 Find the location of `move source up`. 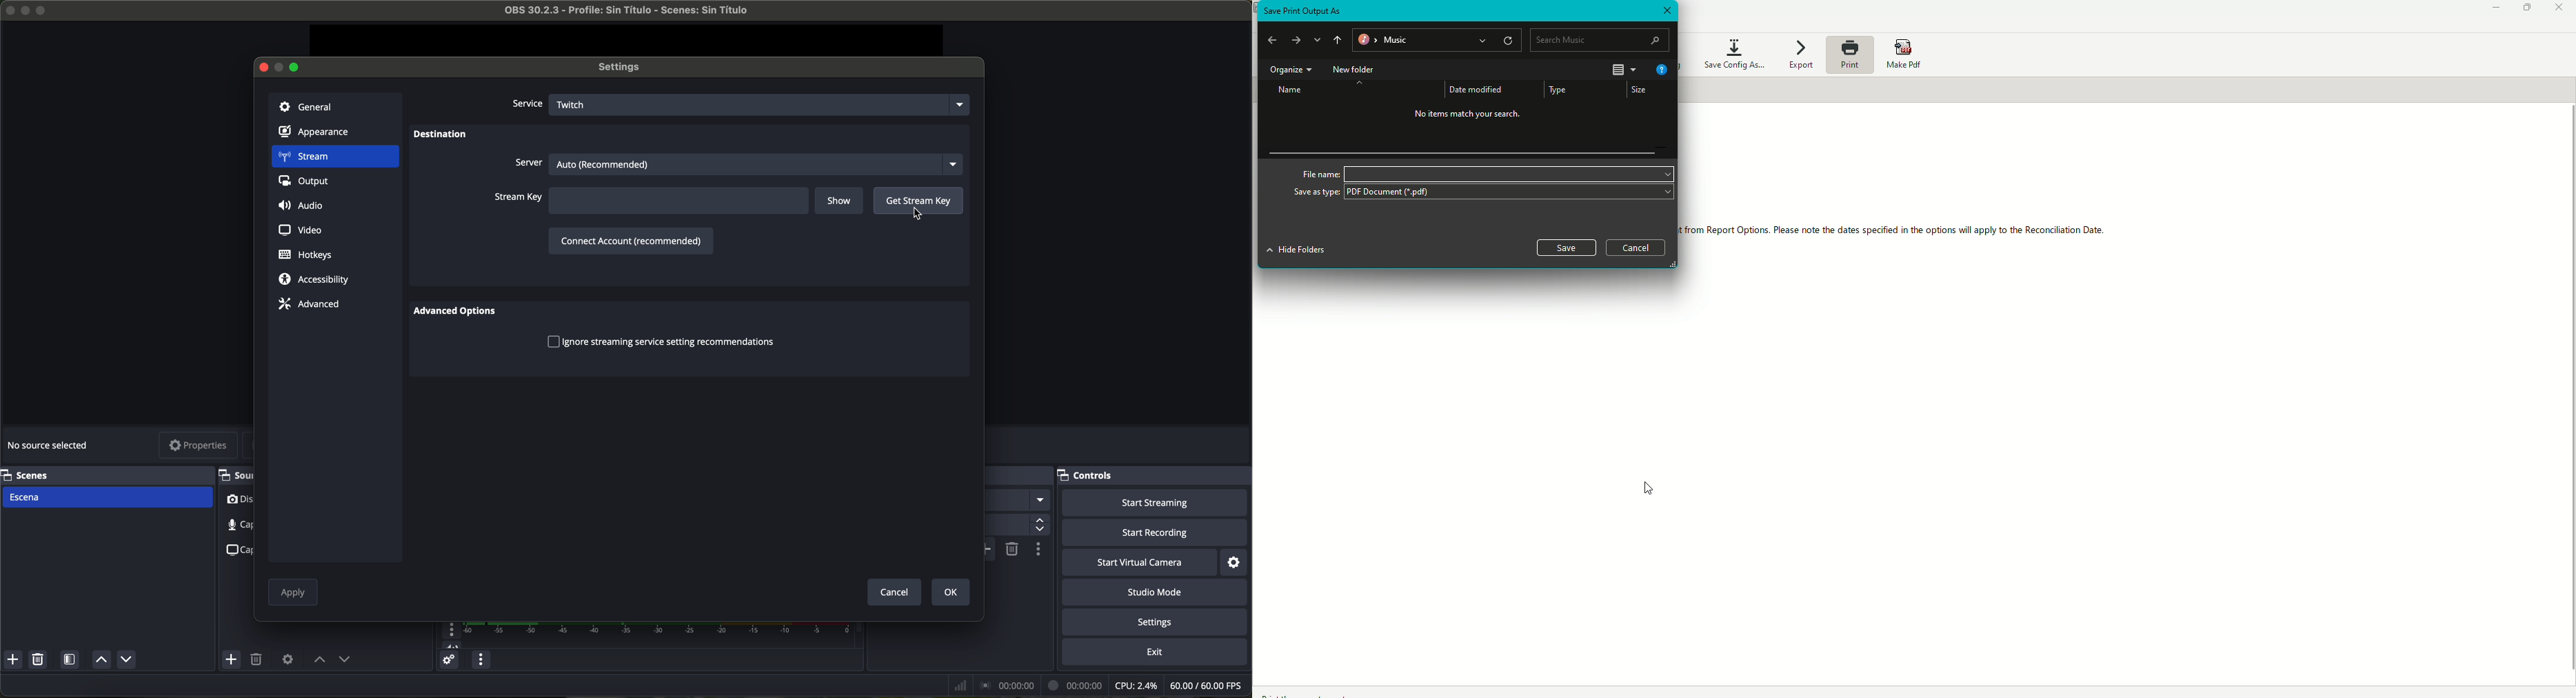

move source up is located at coordinates (100, 661).